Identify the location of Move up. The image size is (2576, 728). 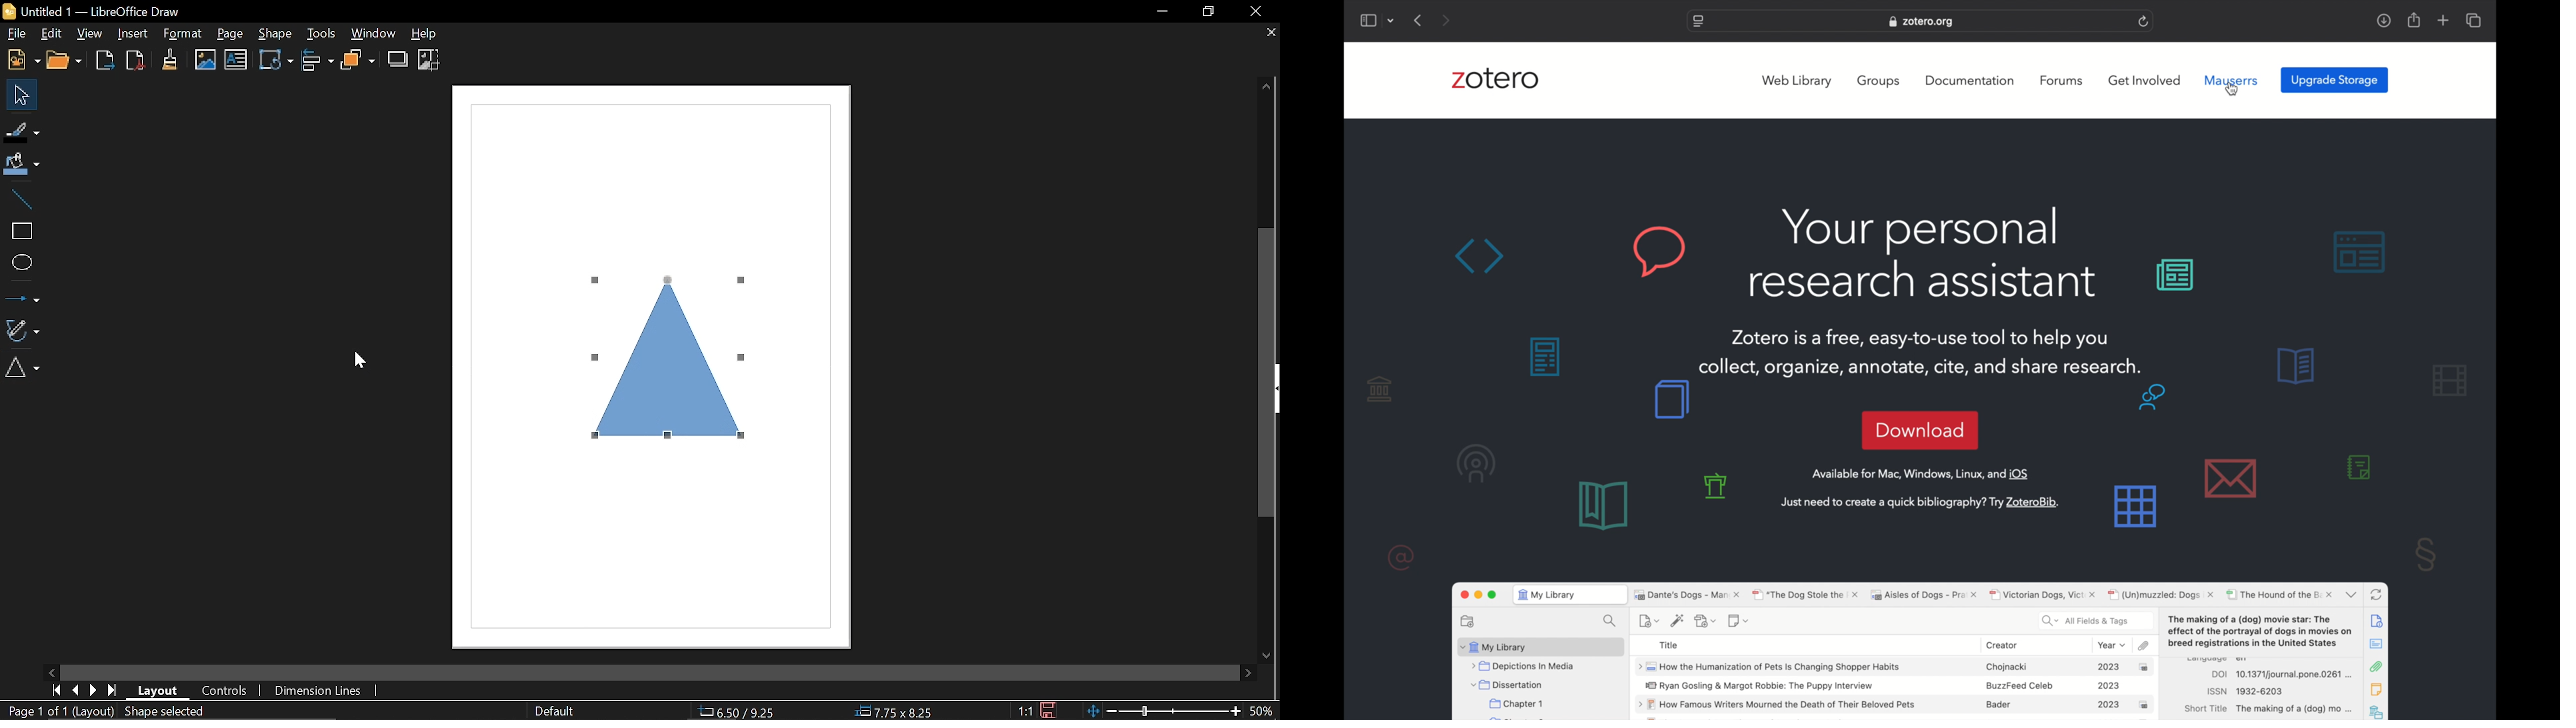
(1267, 86).